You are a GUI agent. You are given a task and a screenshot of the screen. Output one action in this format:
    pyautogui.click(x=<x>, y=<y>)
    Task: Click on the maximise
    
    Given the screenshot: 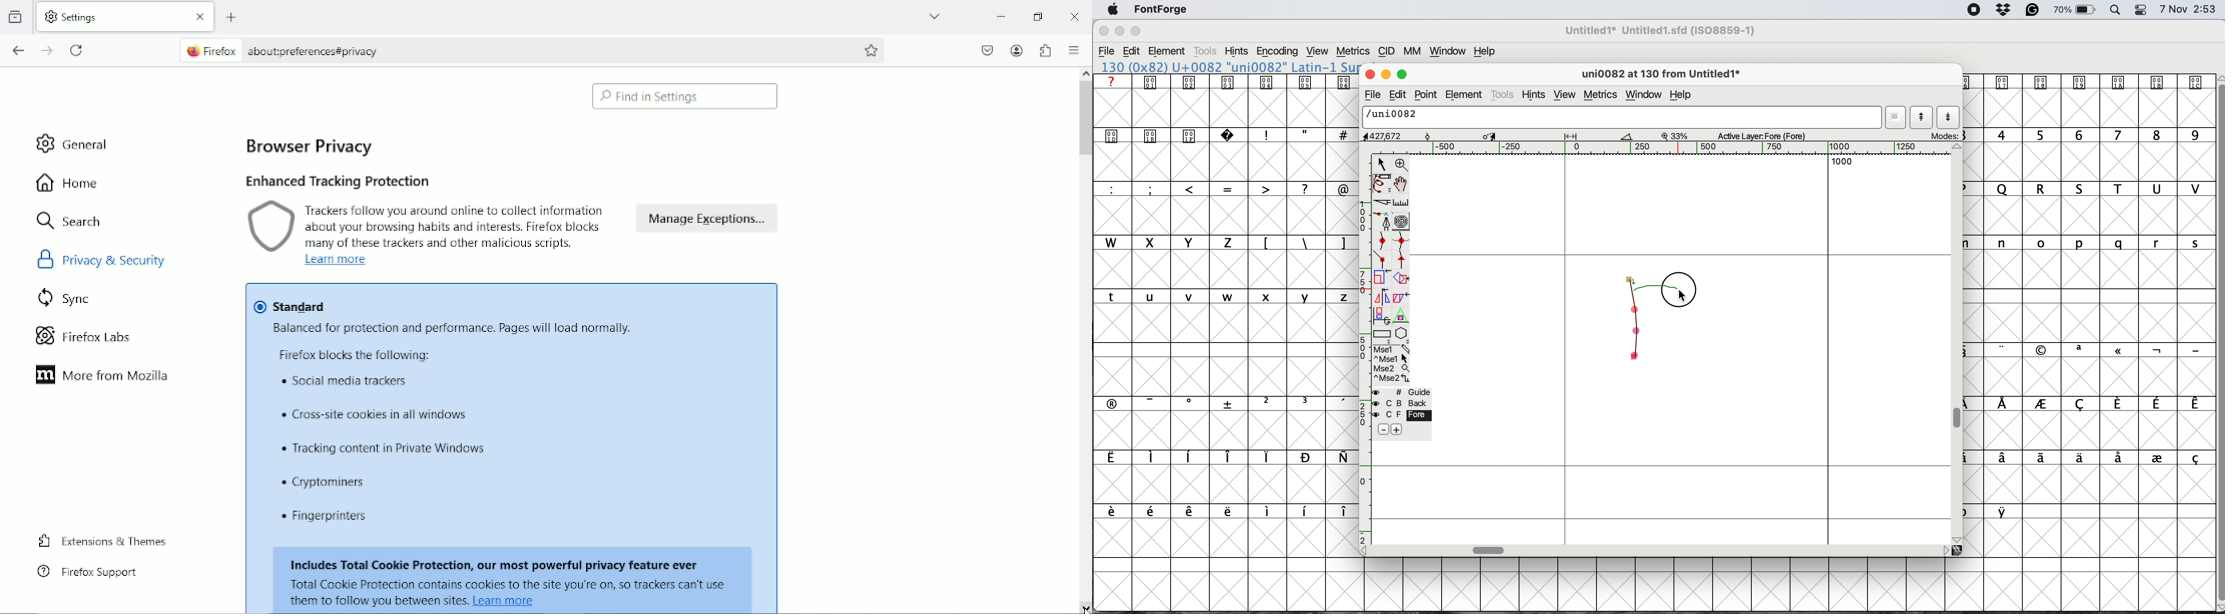 What is the action you would take?
    pyautogui.click(x=1403, y=75)
    